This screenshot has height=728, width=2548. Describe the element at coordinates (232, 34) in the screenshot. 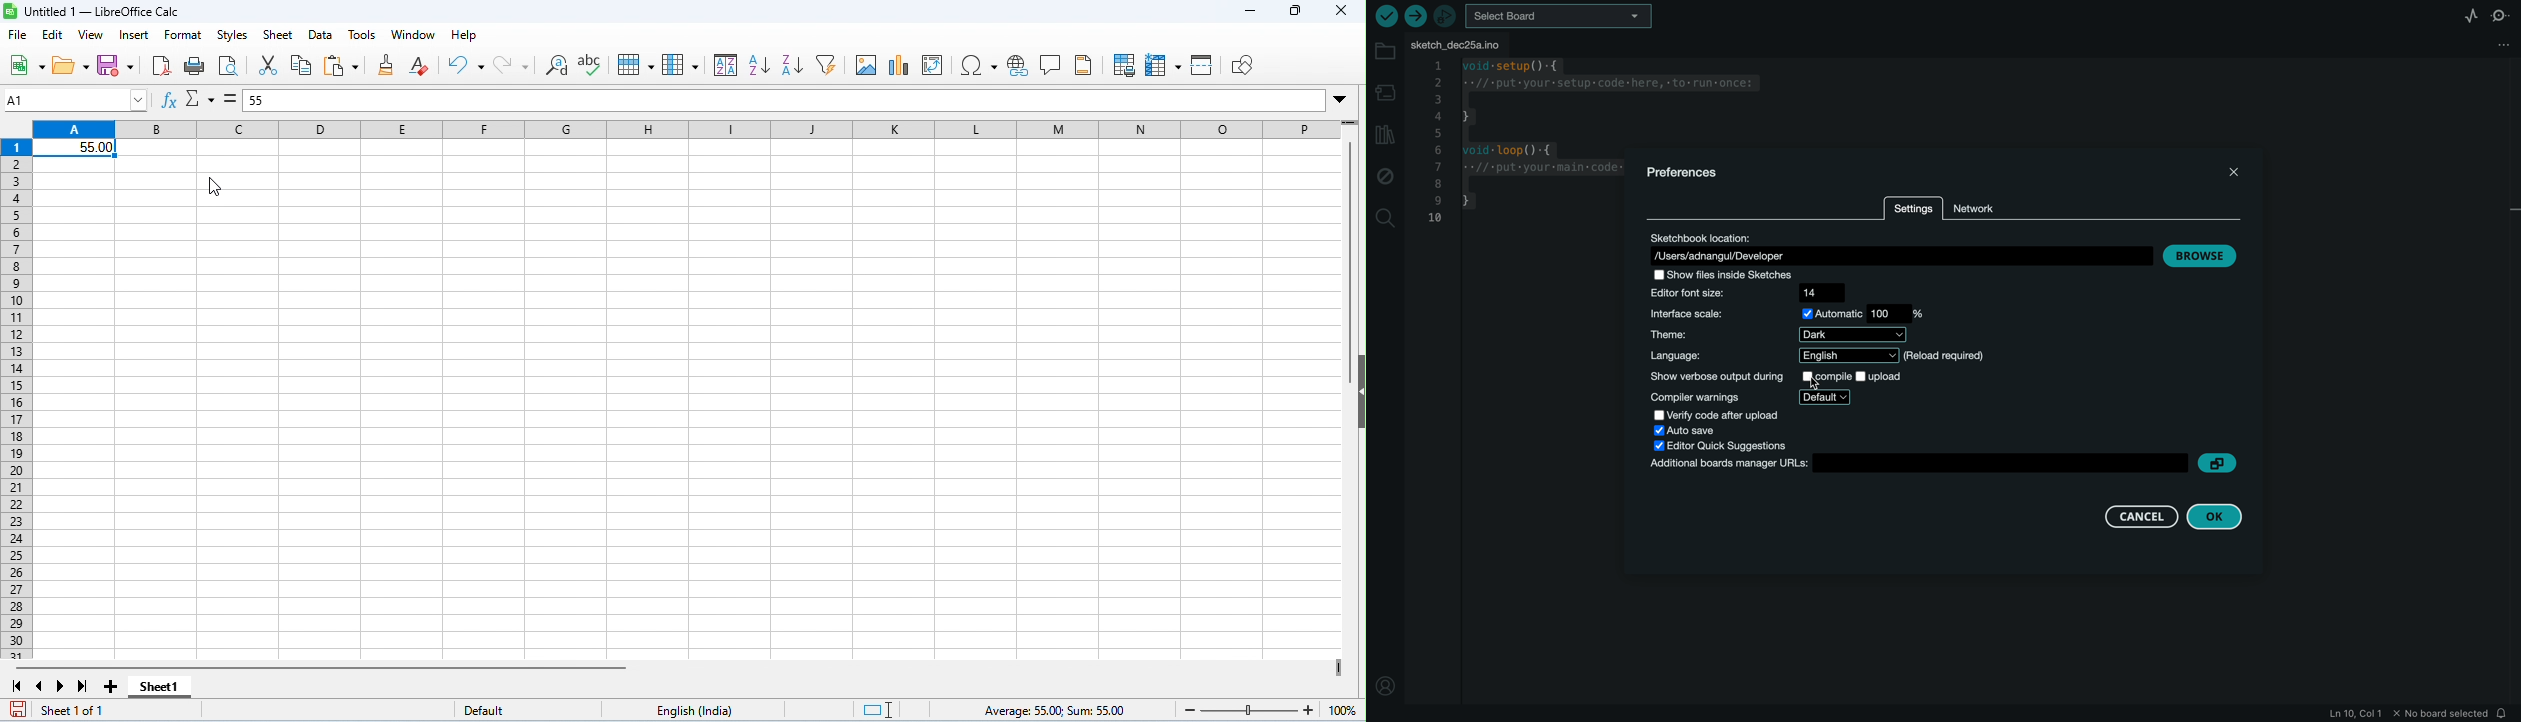

I see `styles` at that location.